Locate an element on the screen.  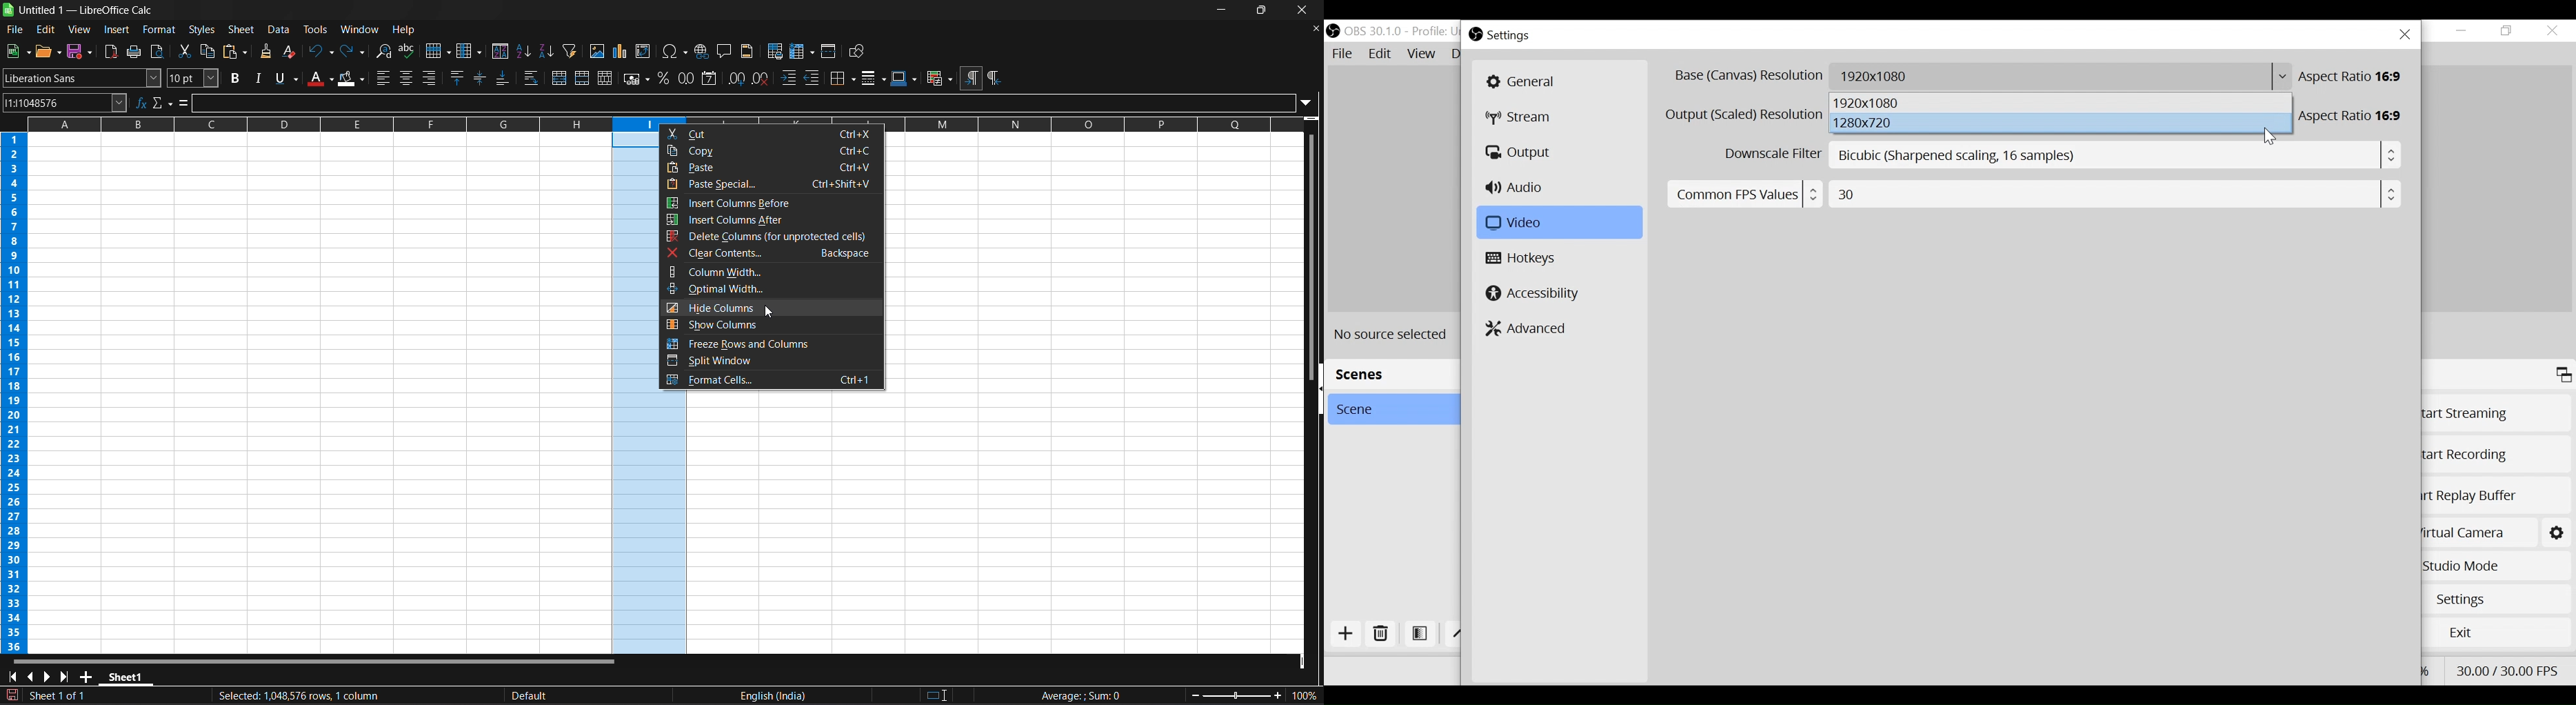
Downscale Filter is located at coordinates (1771, 154).